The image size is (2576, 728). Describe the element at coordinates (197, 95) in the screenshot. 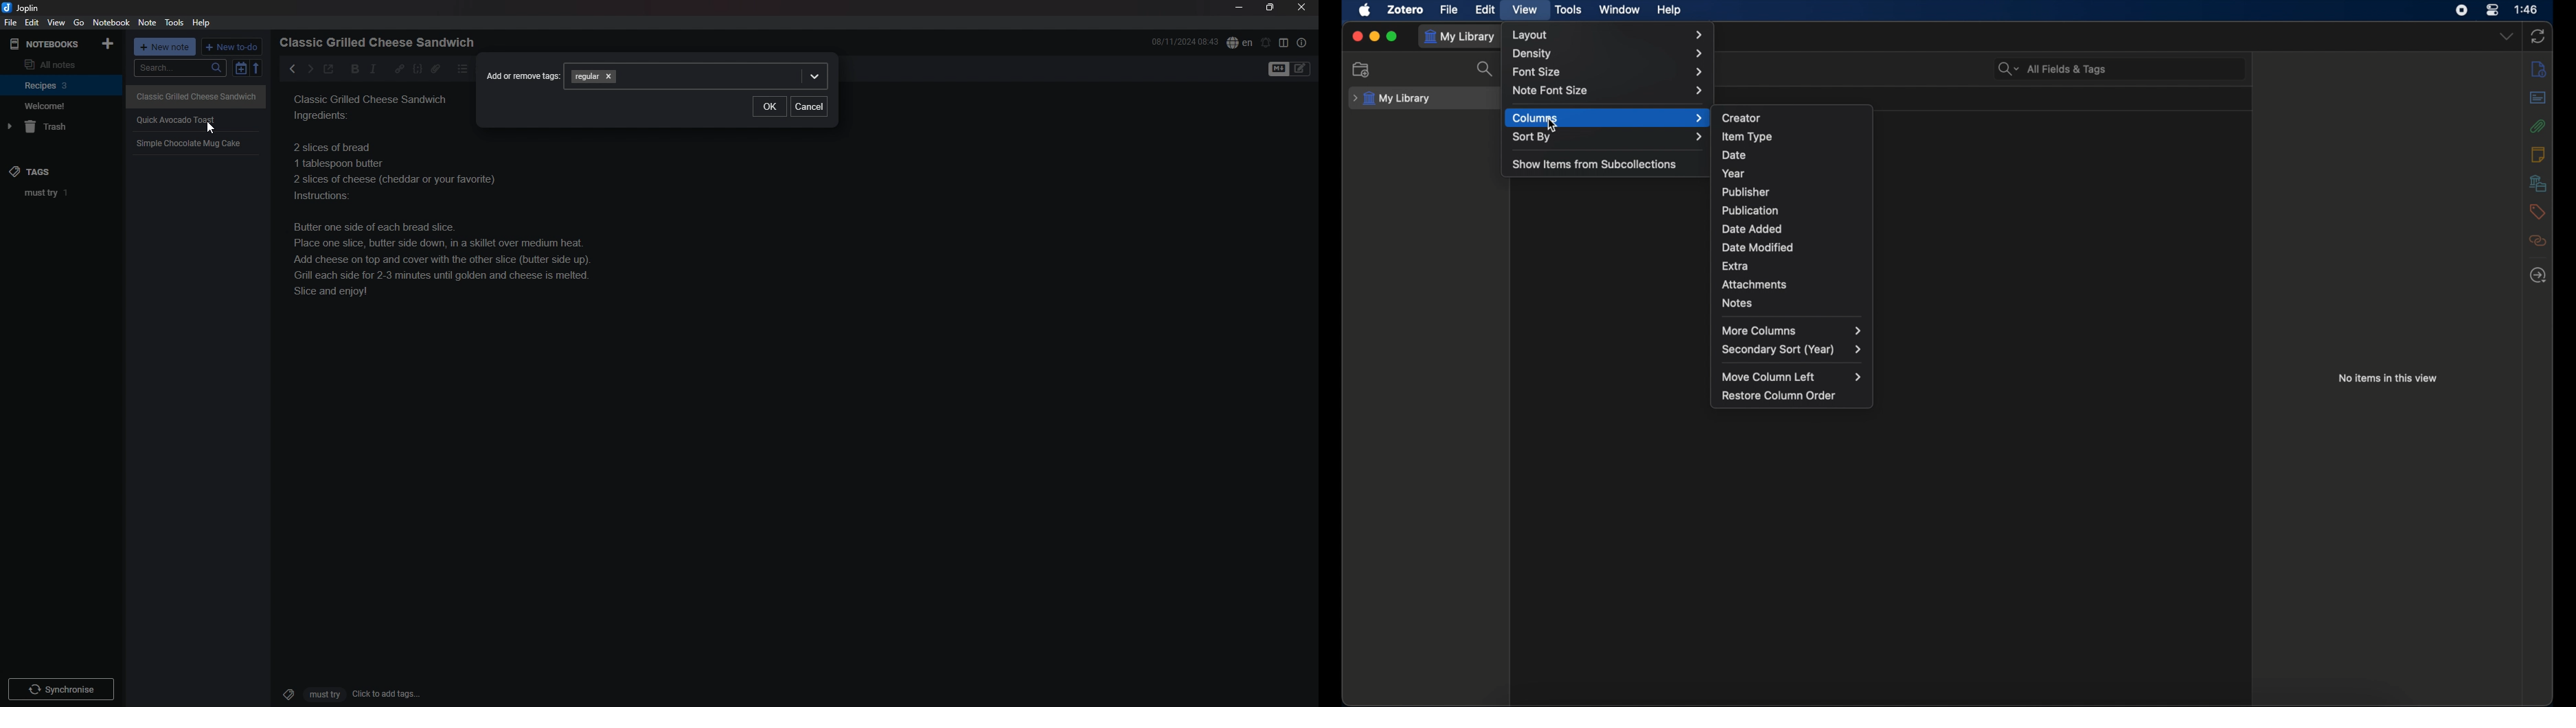

I see `Classic Grilled Cheese Sandwich` at that location.